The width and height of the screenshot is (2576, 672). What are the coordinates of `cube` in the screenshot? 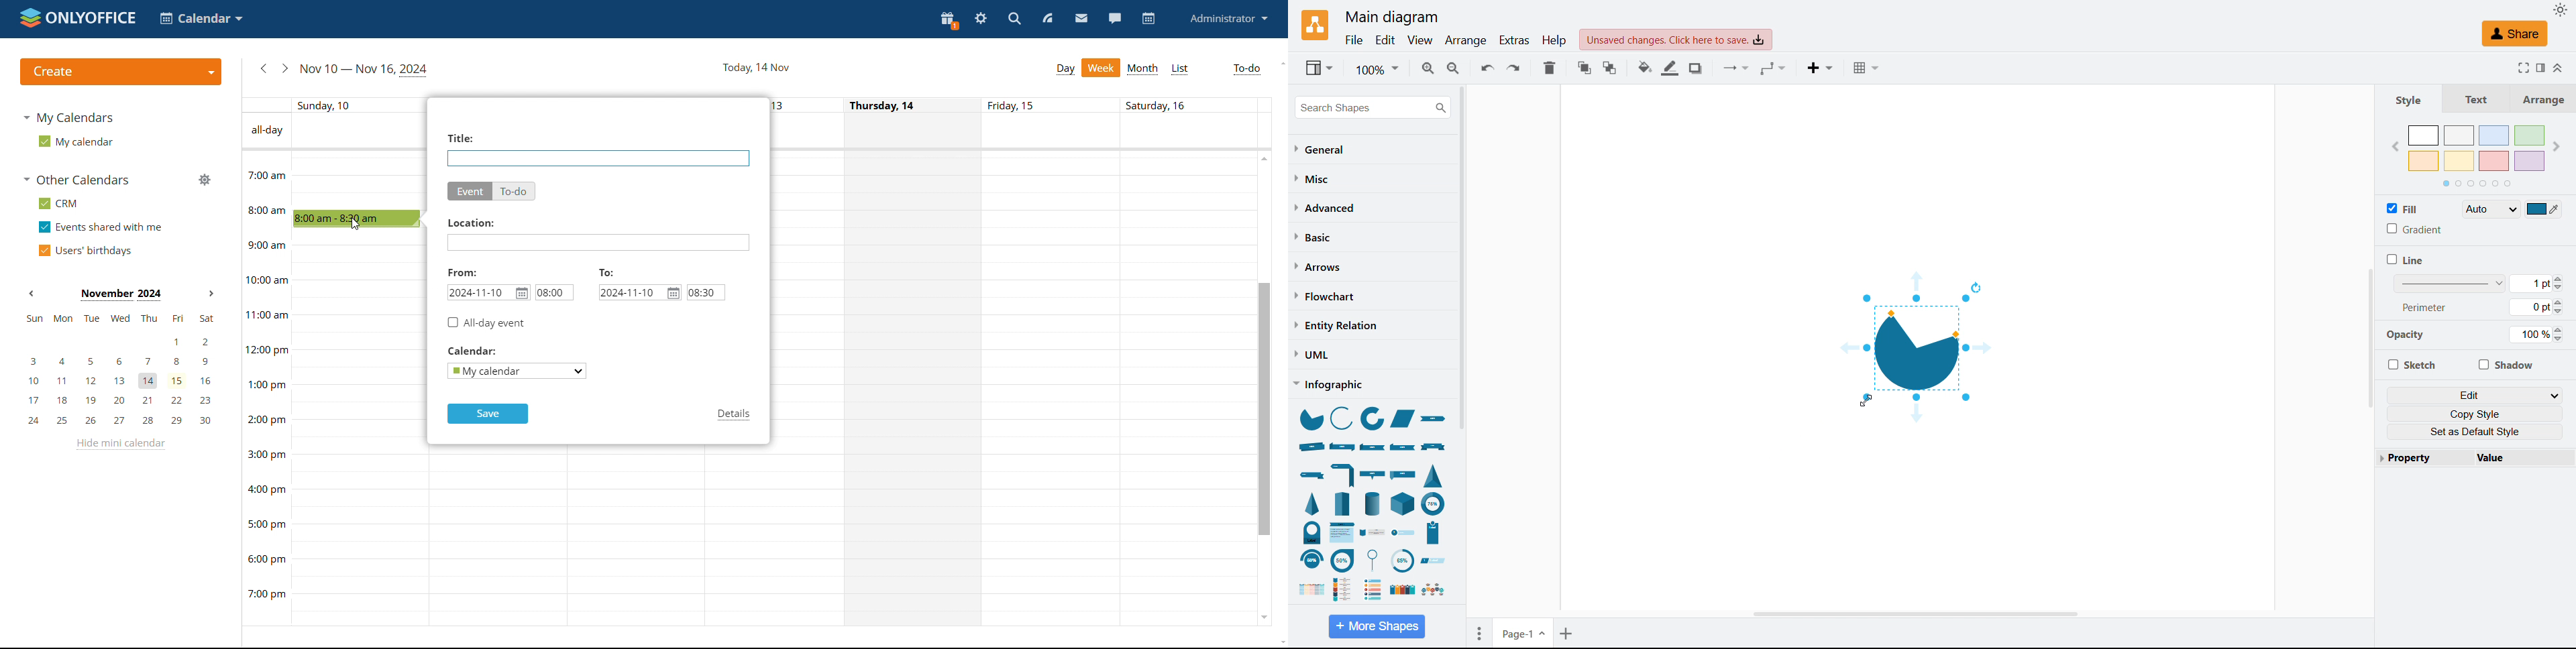 It's located at (1404, 503).